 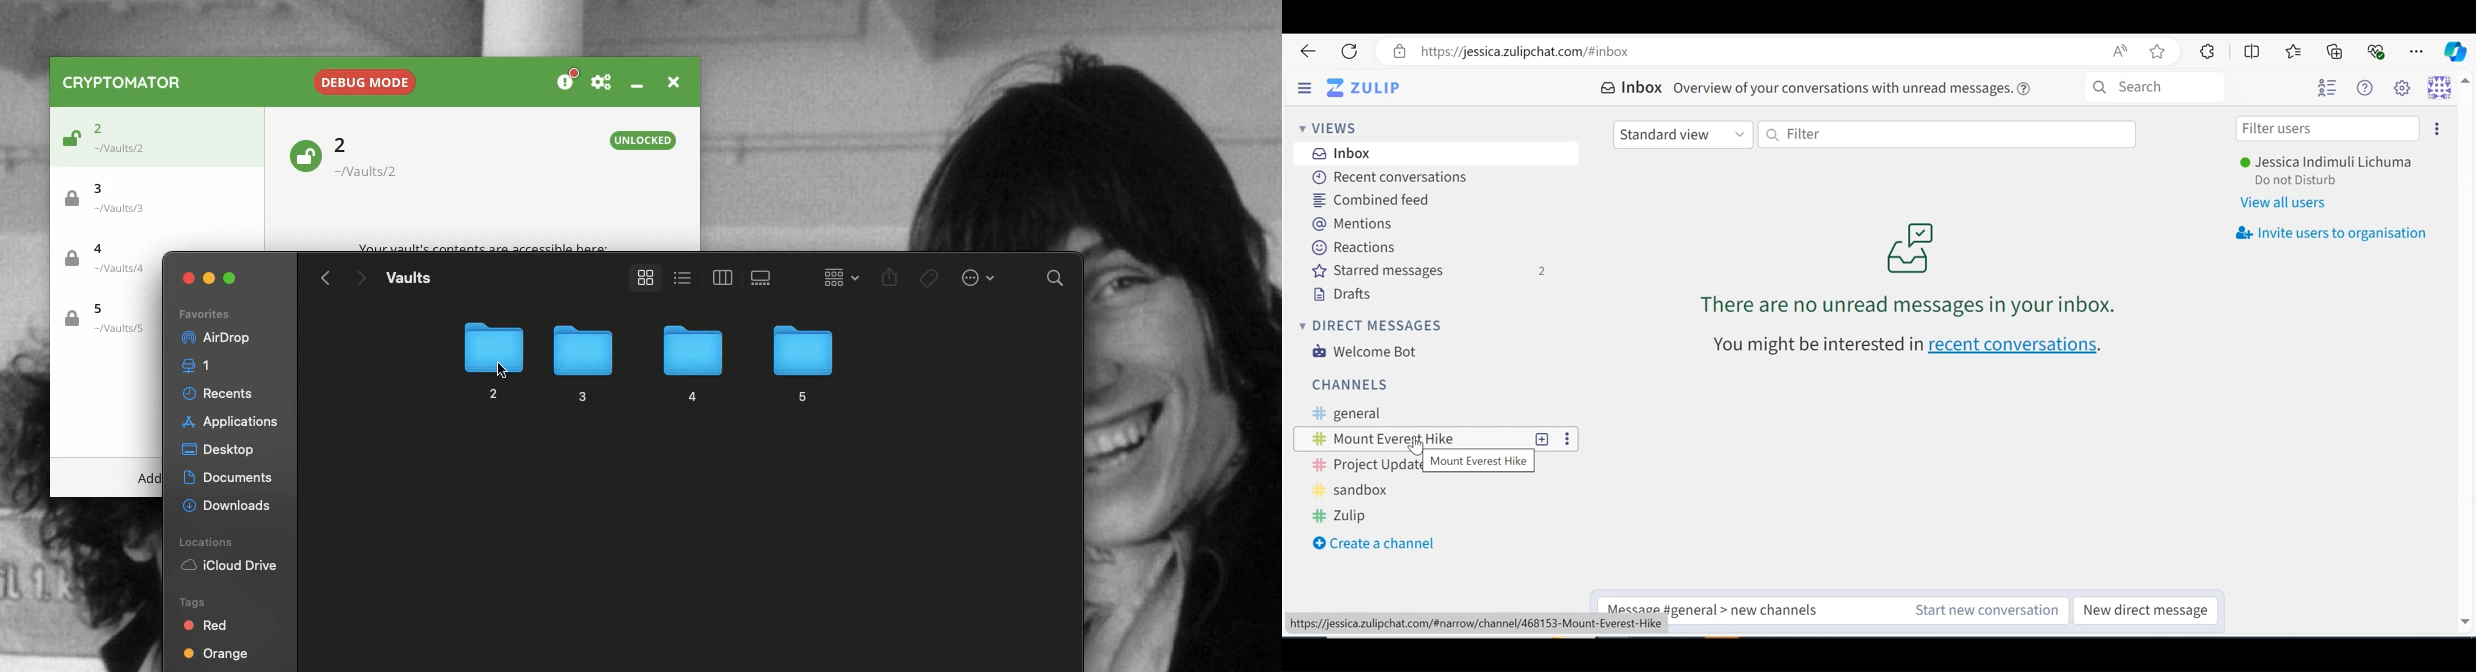 What do you see at coordinates (1682, 133) in the screenshot?
I see `Standard view` at bounding box center [1682, 133].